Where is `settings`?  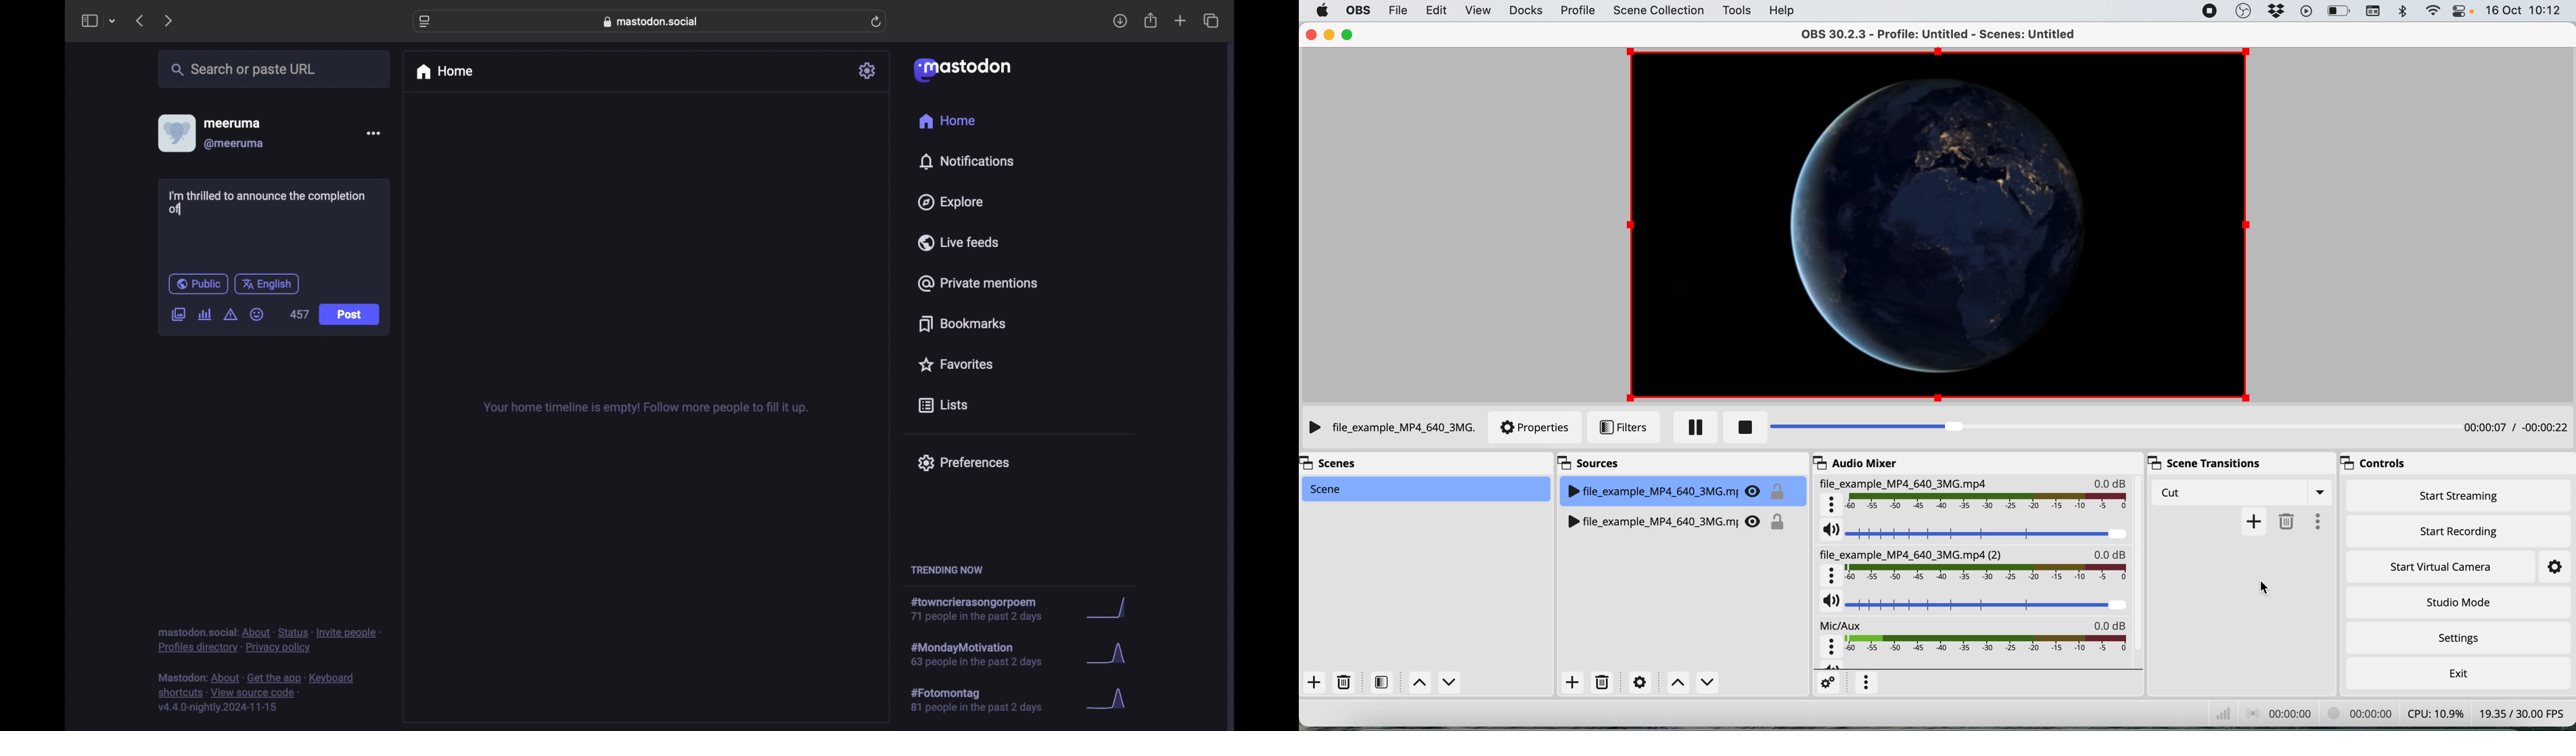 settings is located at coordinates (1637, 683).